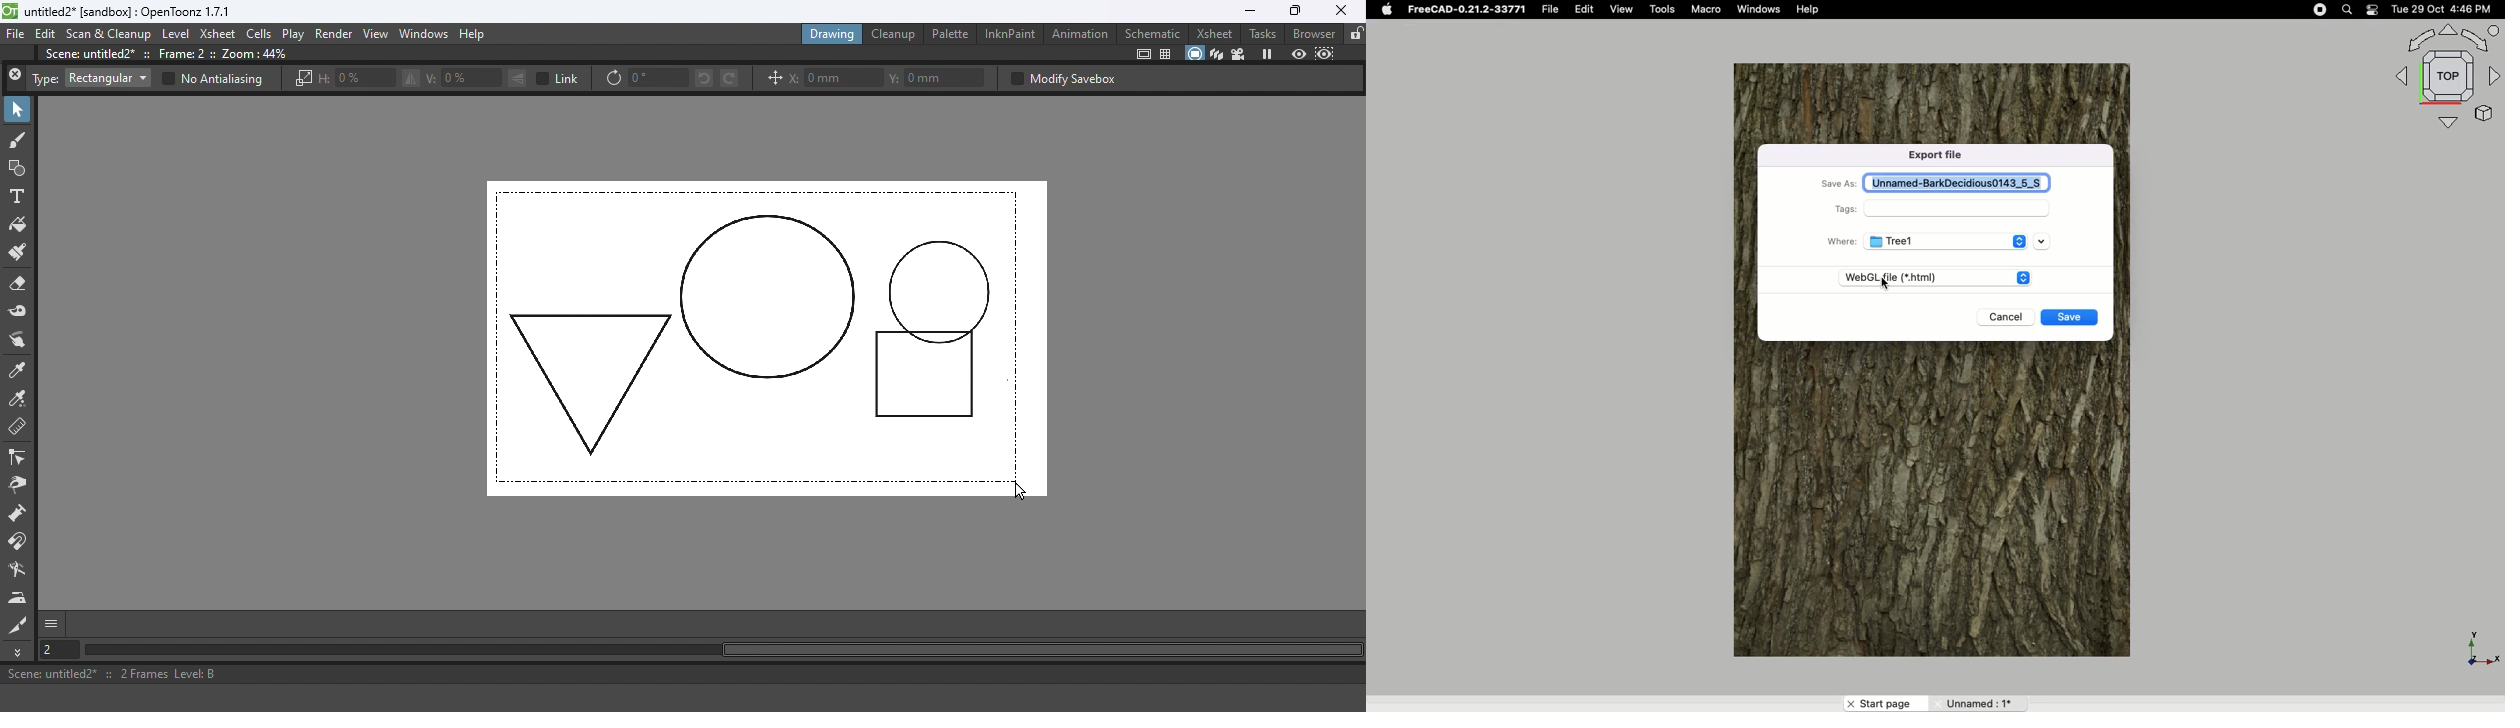 This screenshot has height=728, width=2520. I want to click on Tags, so click(1846, 209).